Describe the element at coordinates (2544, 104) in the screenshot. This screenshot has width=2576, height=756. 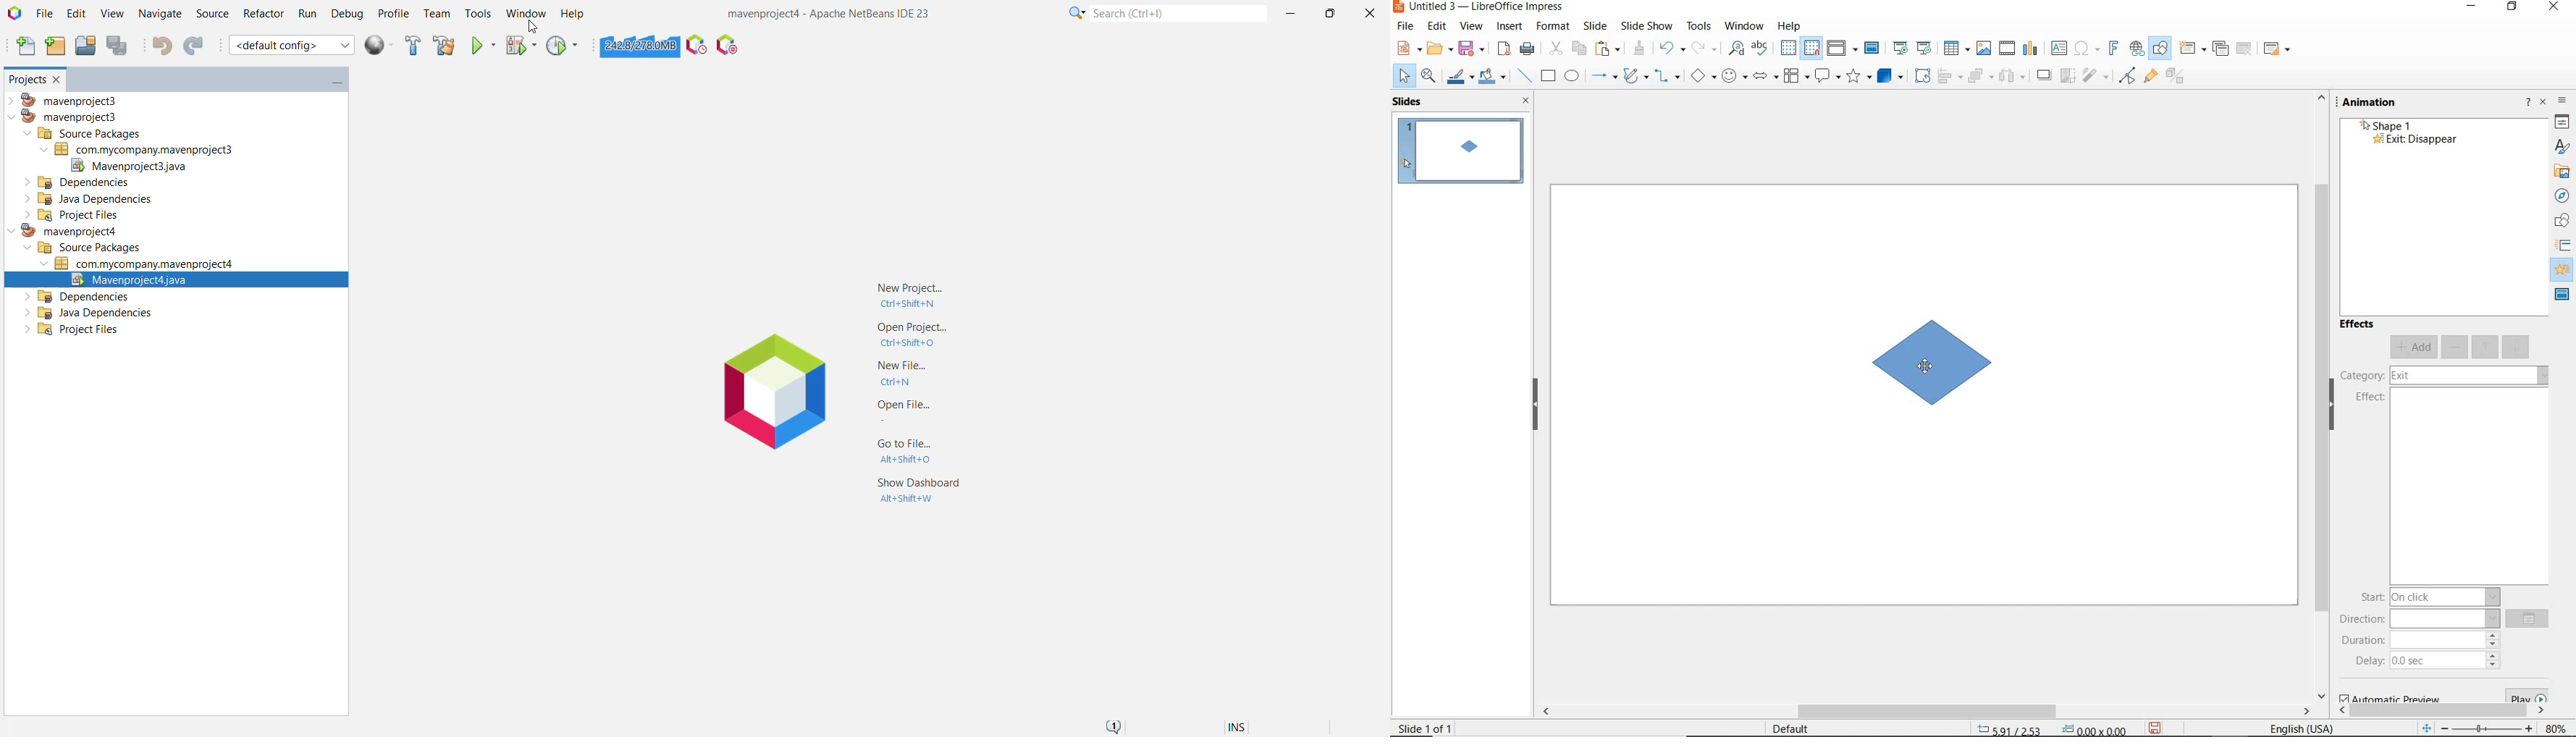
I see `close sidebar deck` at that location.